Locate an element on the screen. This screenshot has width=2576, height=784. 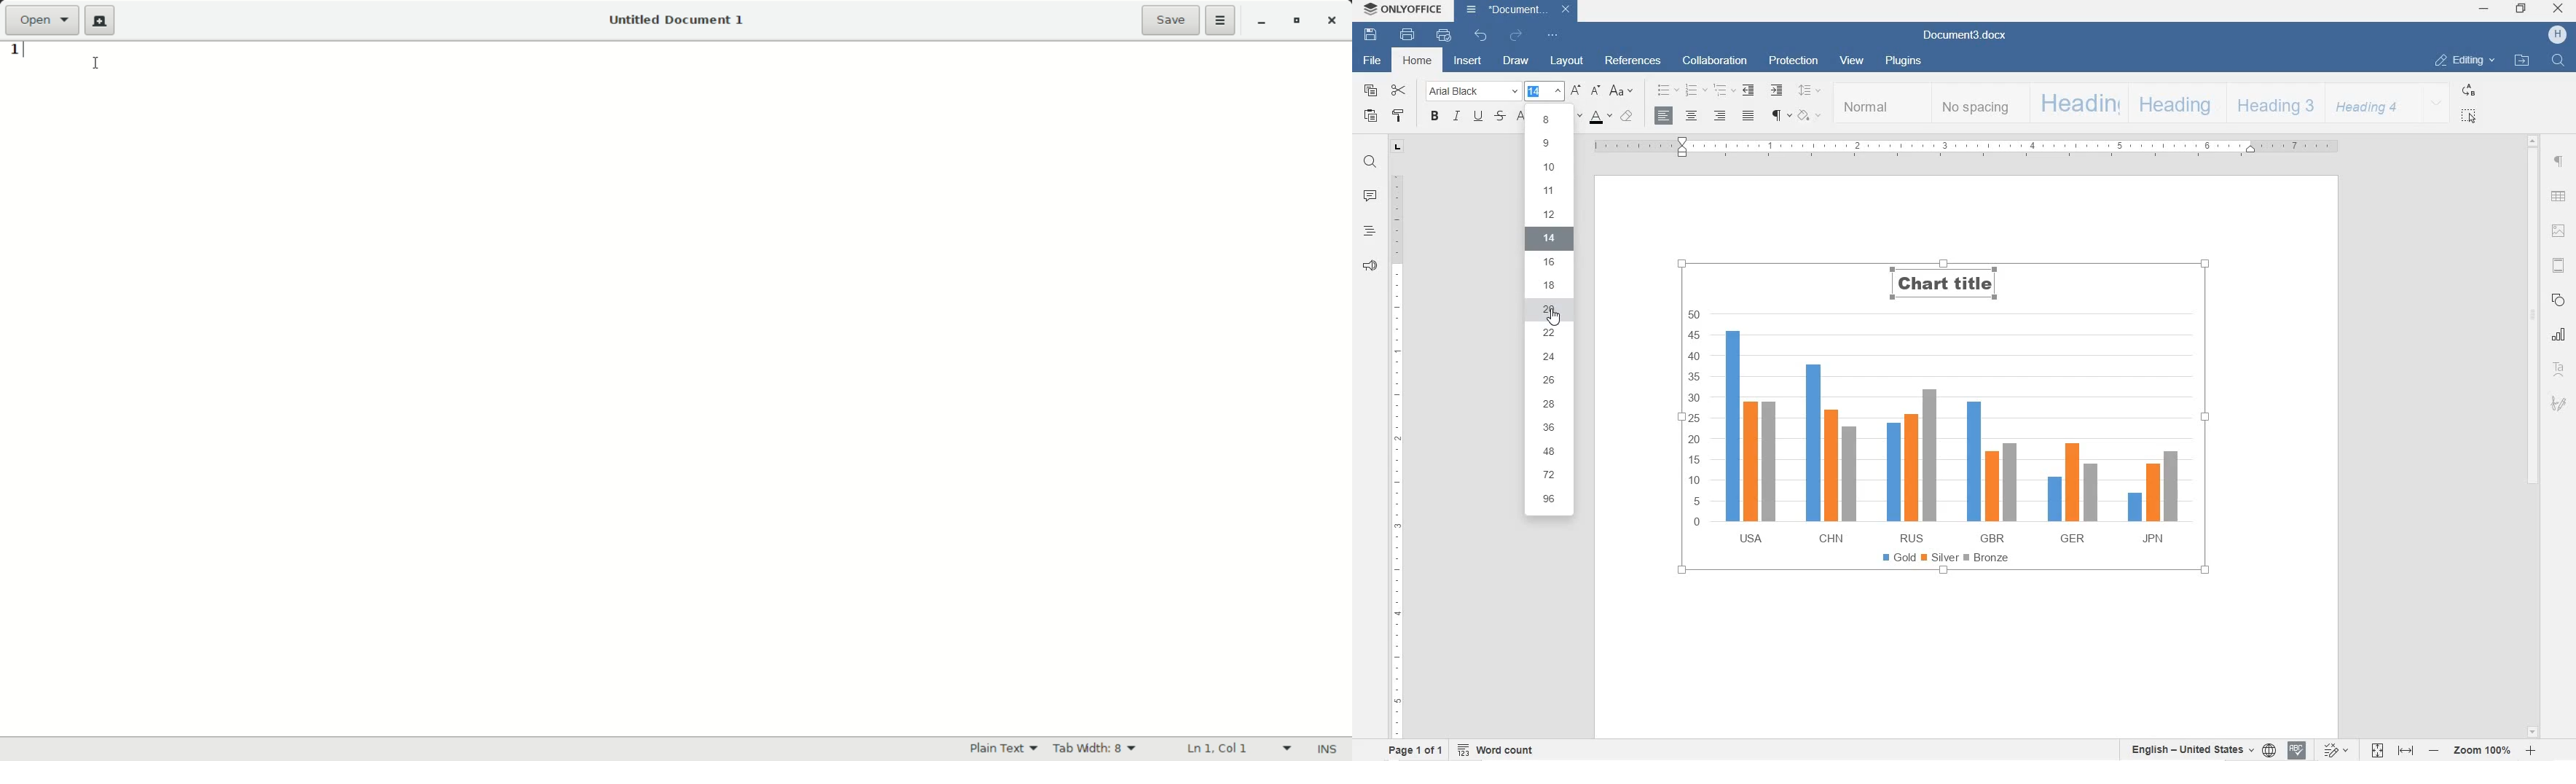
NON PRINTING CHARACTERS is located at coordinates (1780, 117).